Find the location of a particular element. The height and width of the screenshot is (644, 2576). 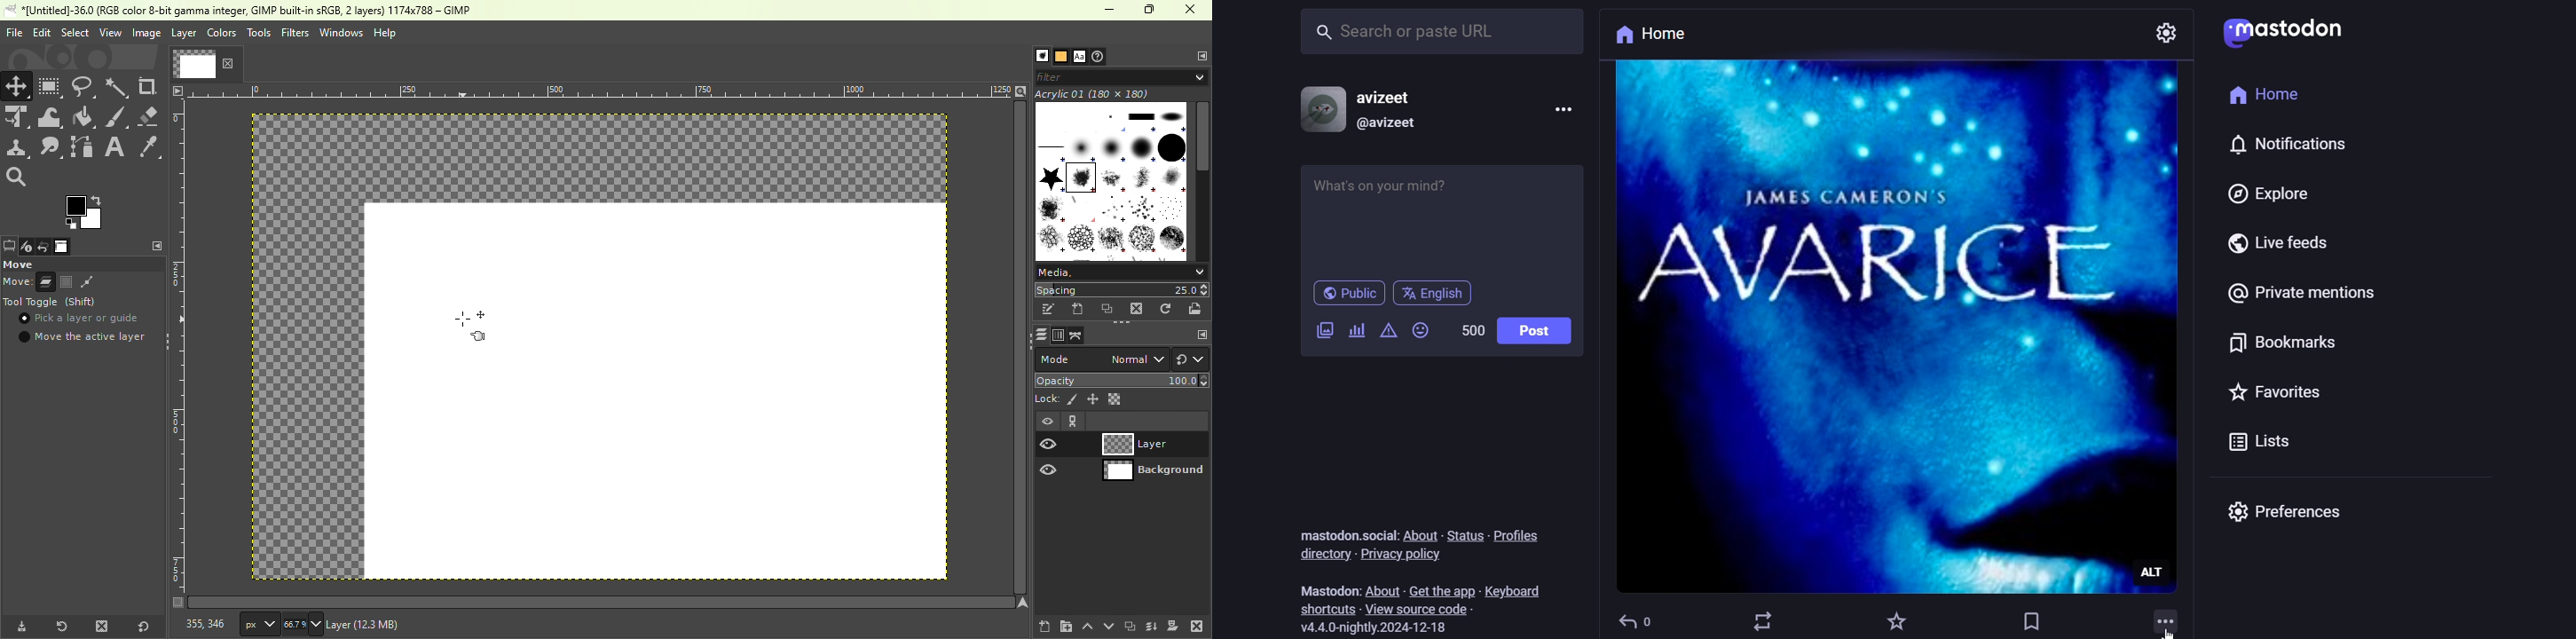

home is located at coordinates (2266, 92).